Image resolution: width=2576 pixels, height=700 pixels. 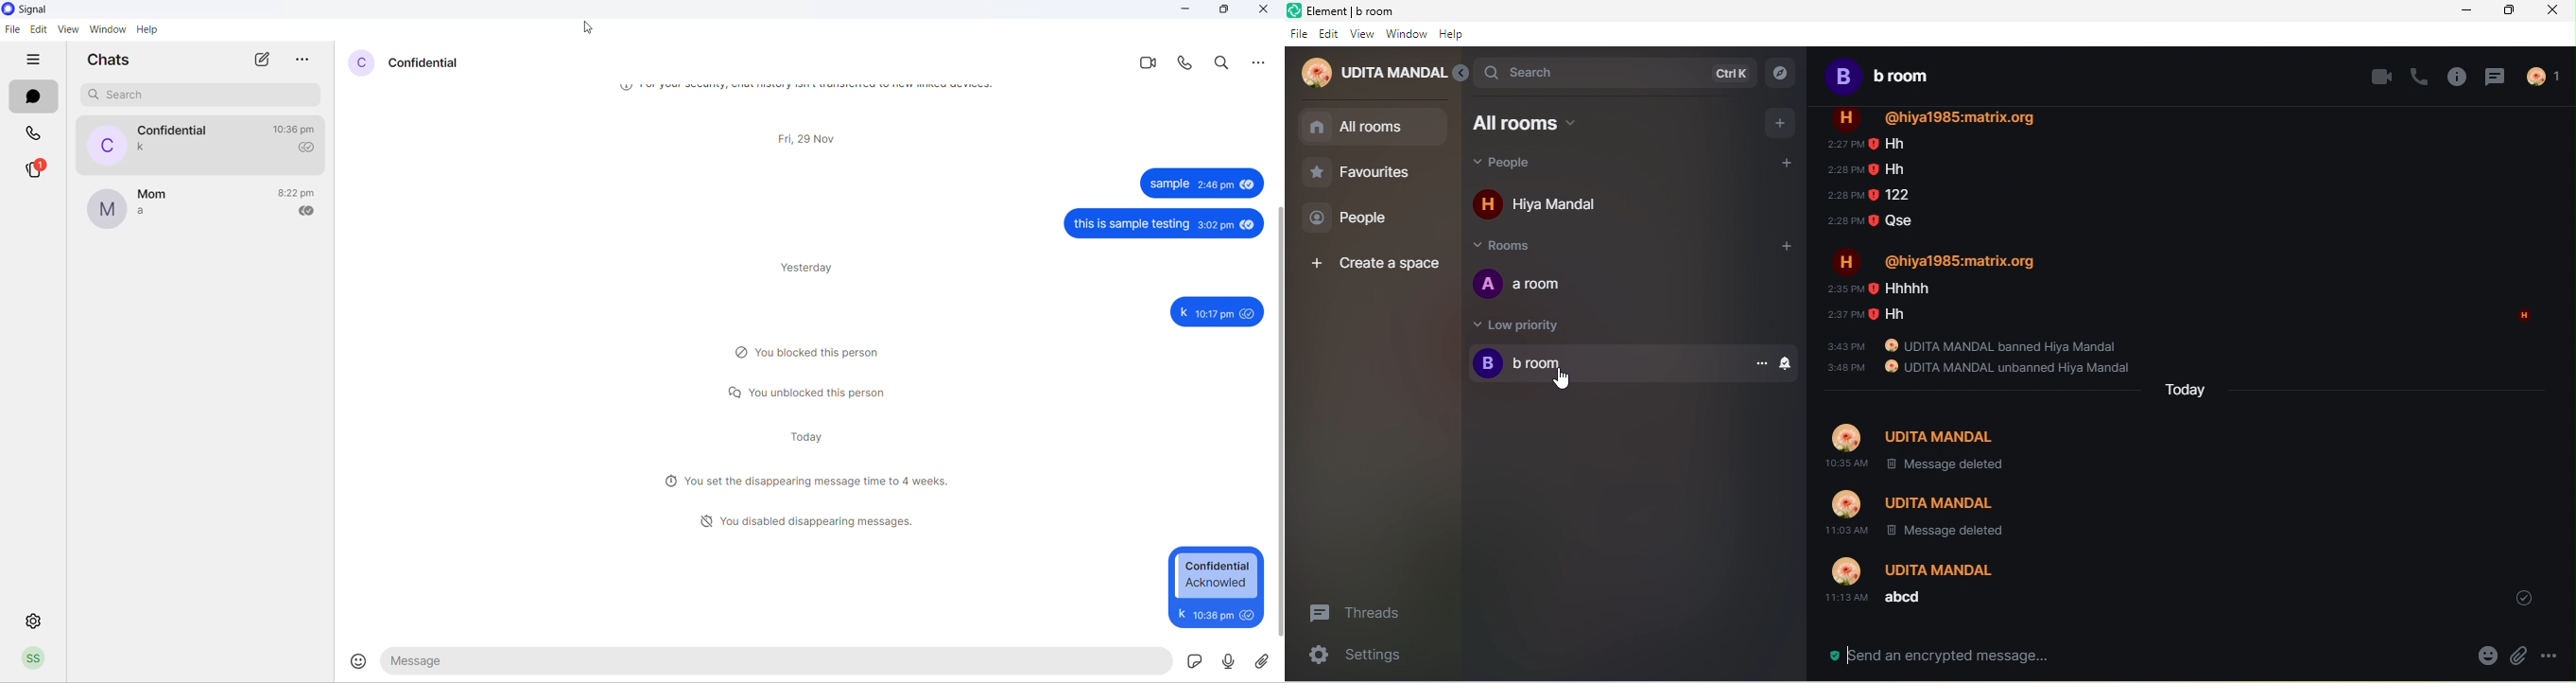 What do you see at coordinates (1247, 225) in the screenshot?
I see `seen` at bounding box center [1247, 225].